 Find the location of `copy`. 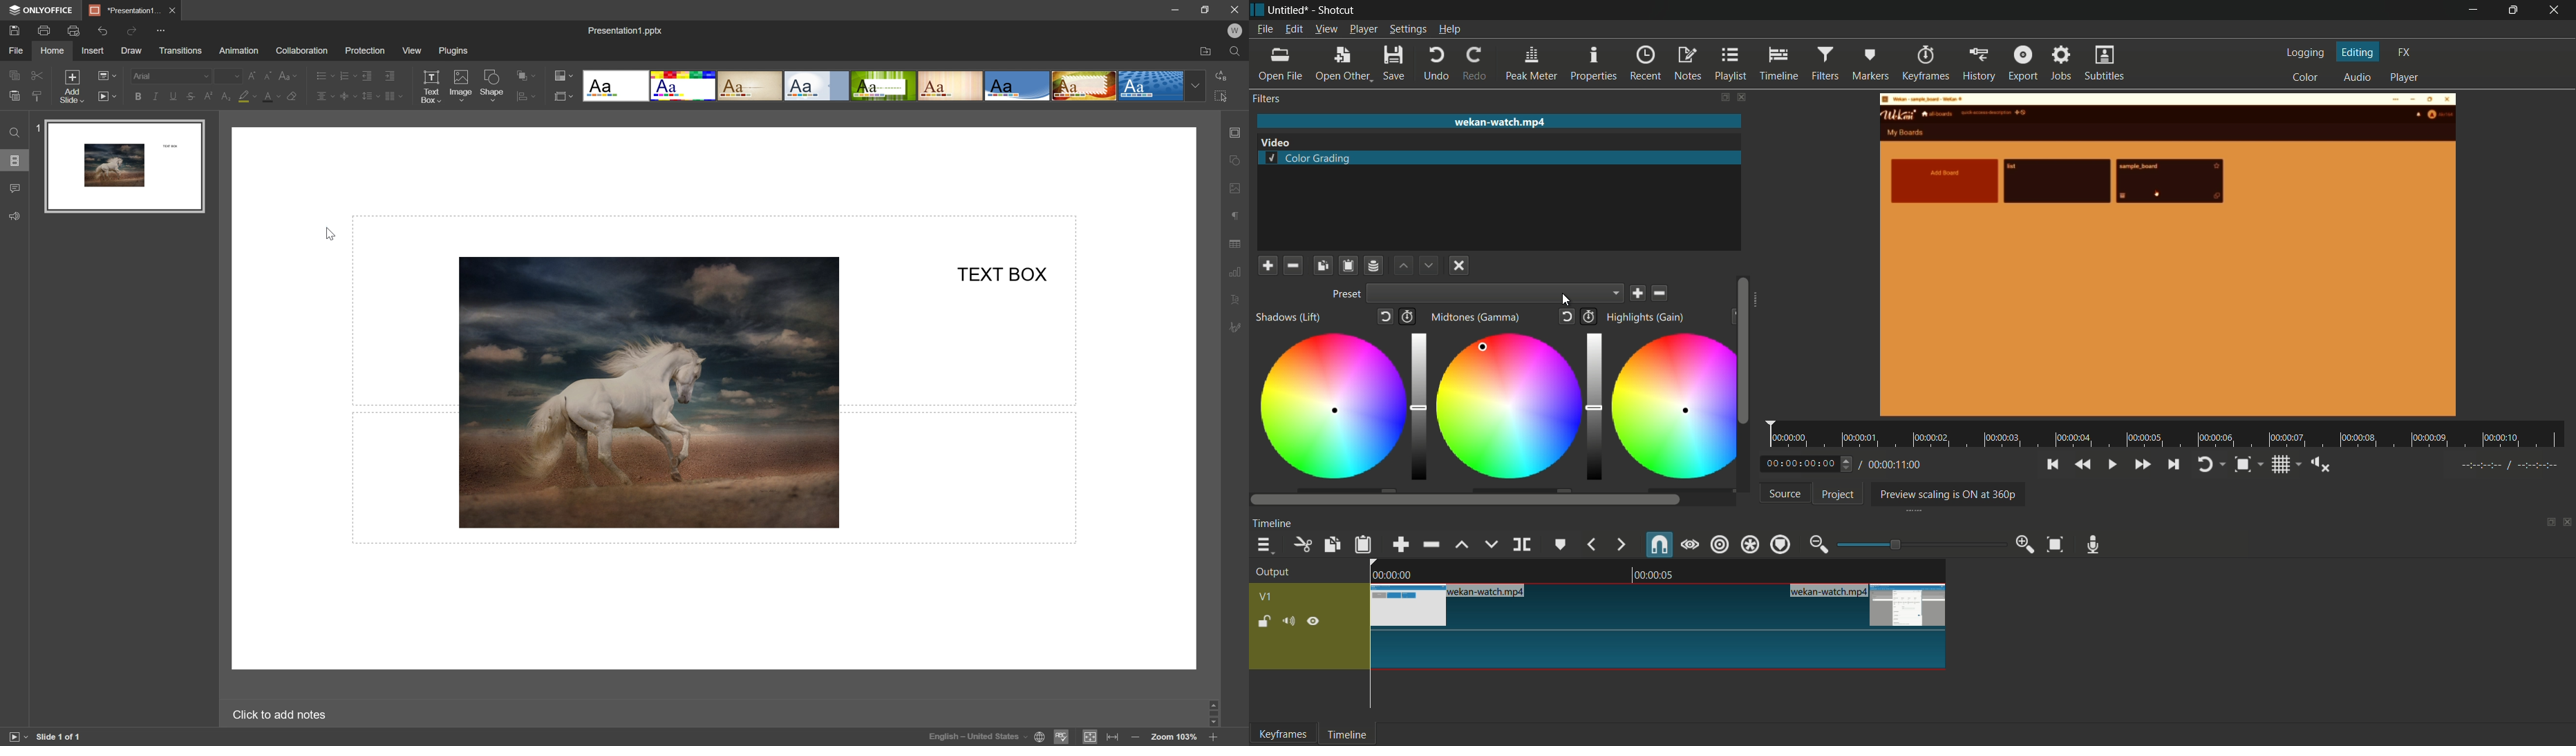

copy is located at coordinates (14, 75).